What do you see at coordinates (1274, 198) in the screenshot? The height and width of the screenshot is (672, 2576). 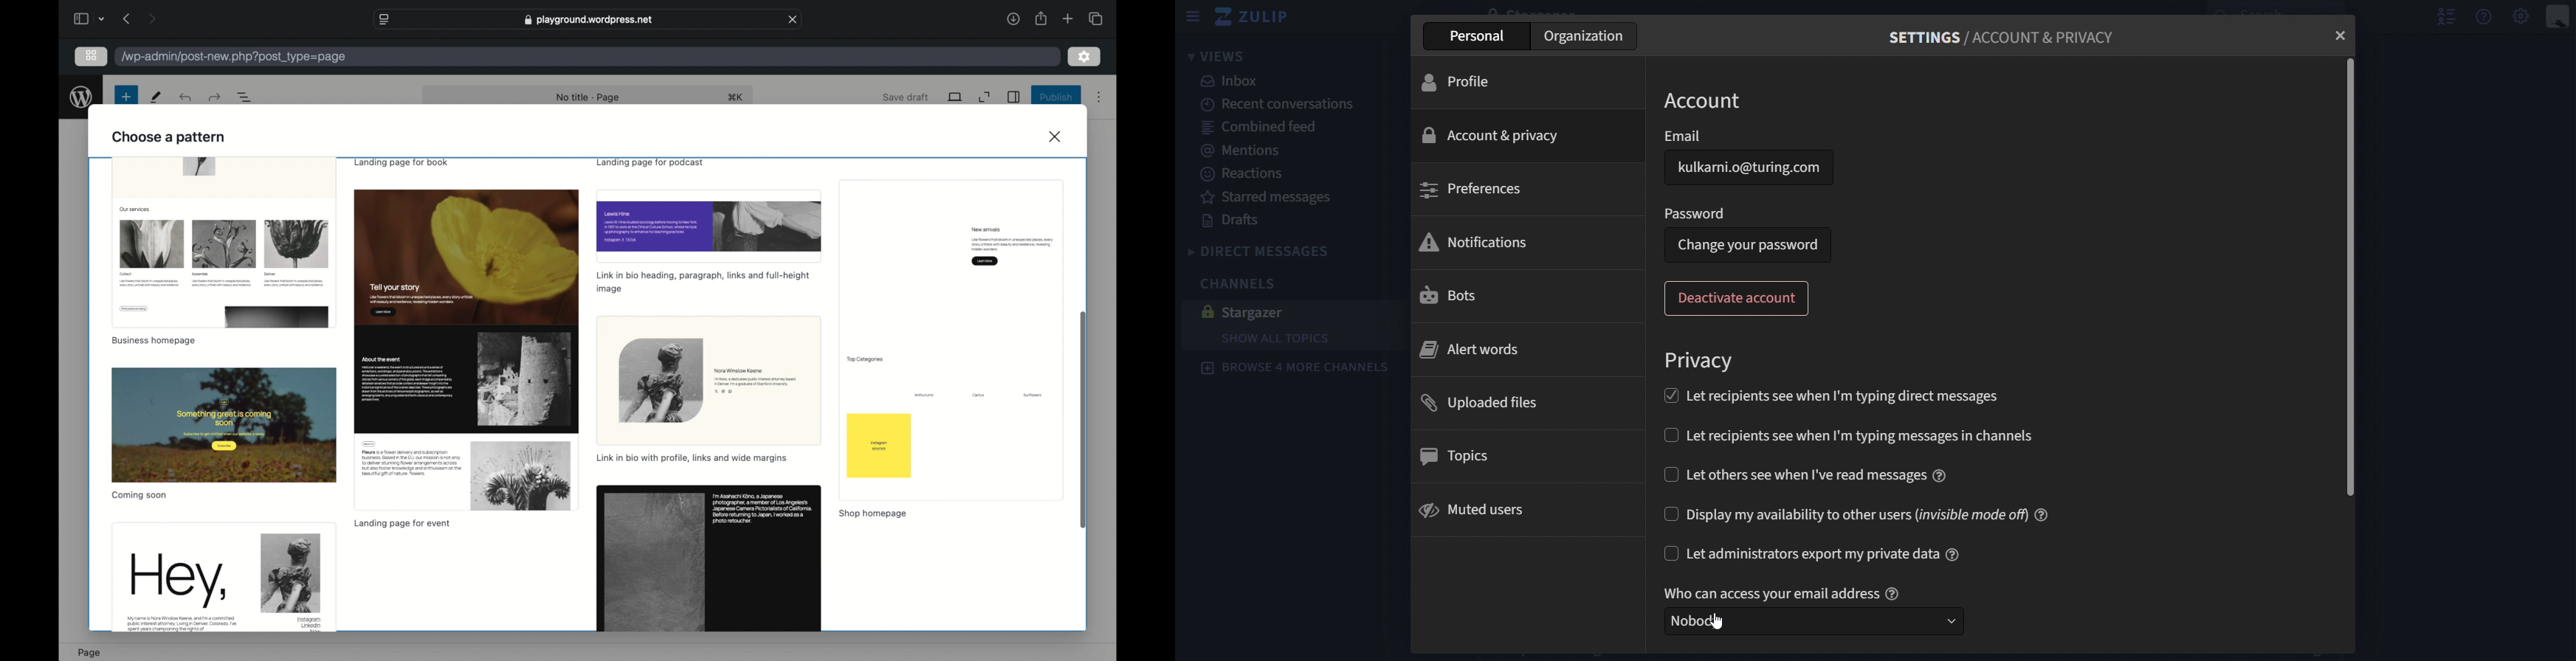 I see `starred messages` at bounding box center [1274, 198].